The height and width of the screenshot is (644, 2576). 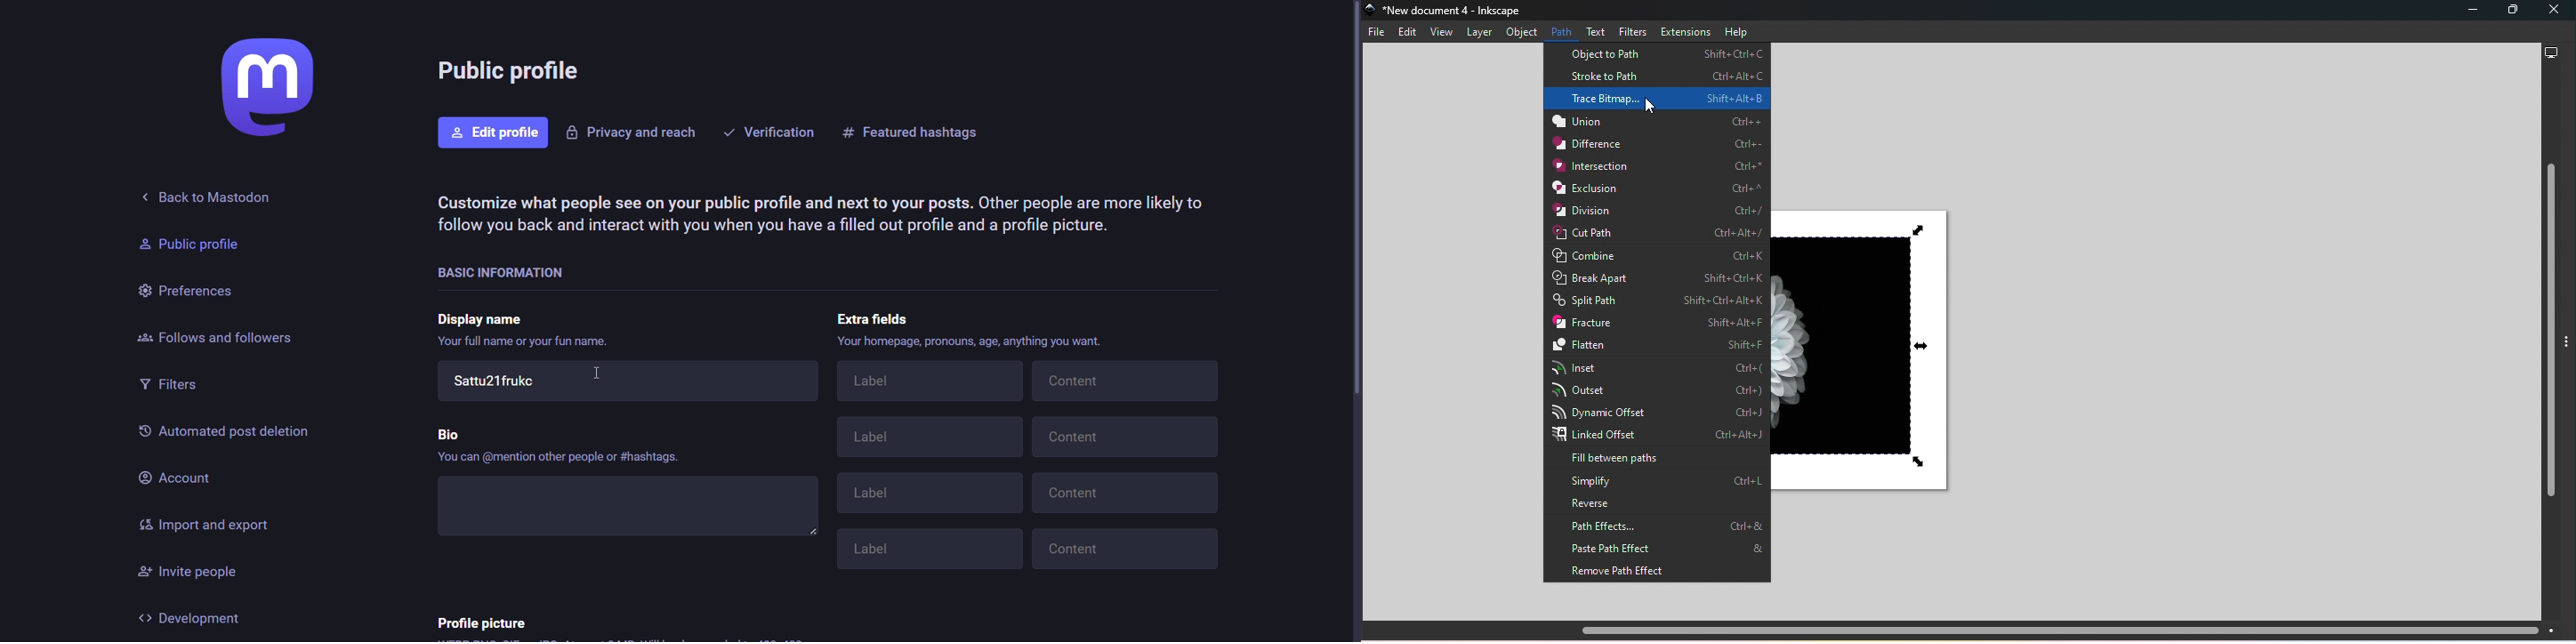 I want to click on back to mastodon, so click(x=220, y=196).